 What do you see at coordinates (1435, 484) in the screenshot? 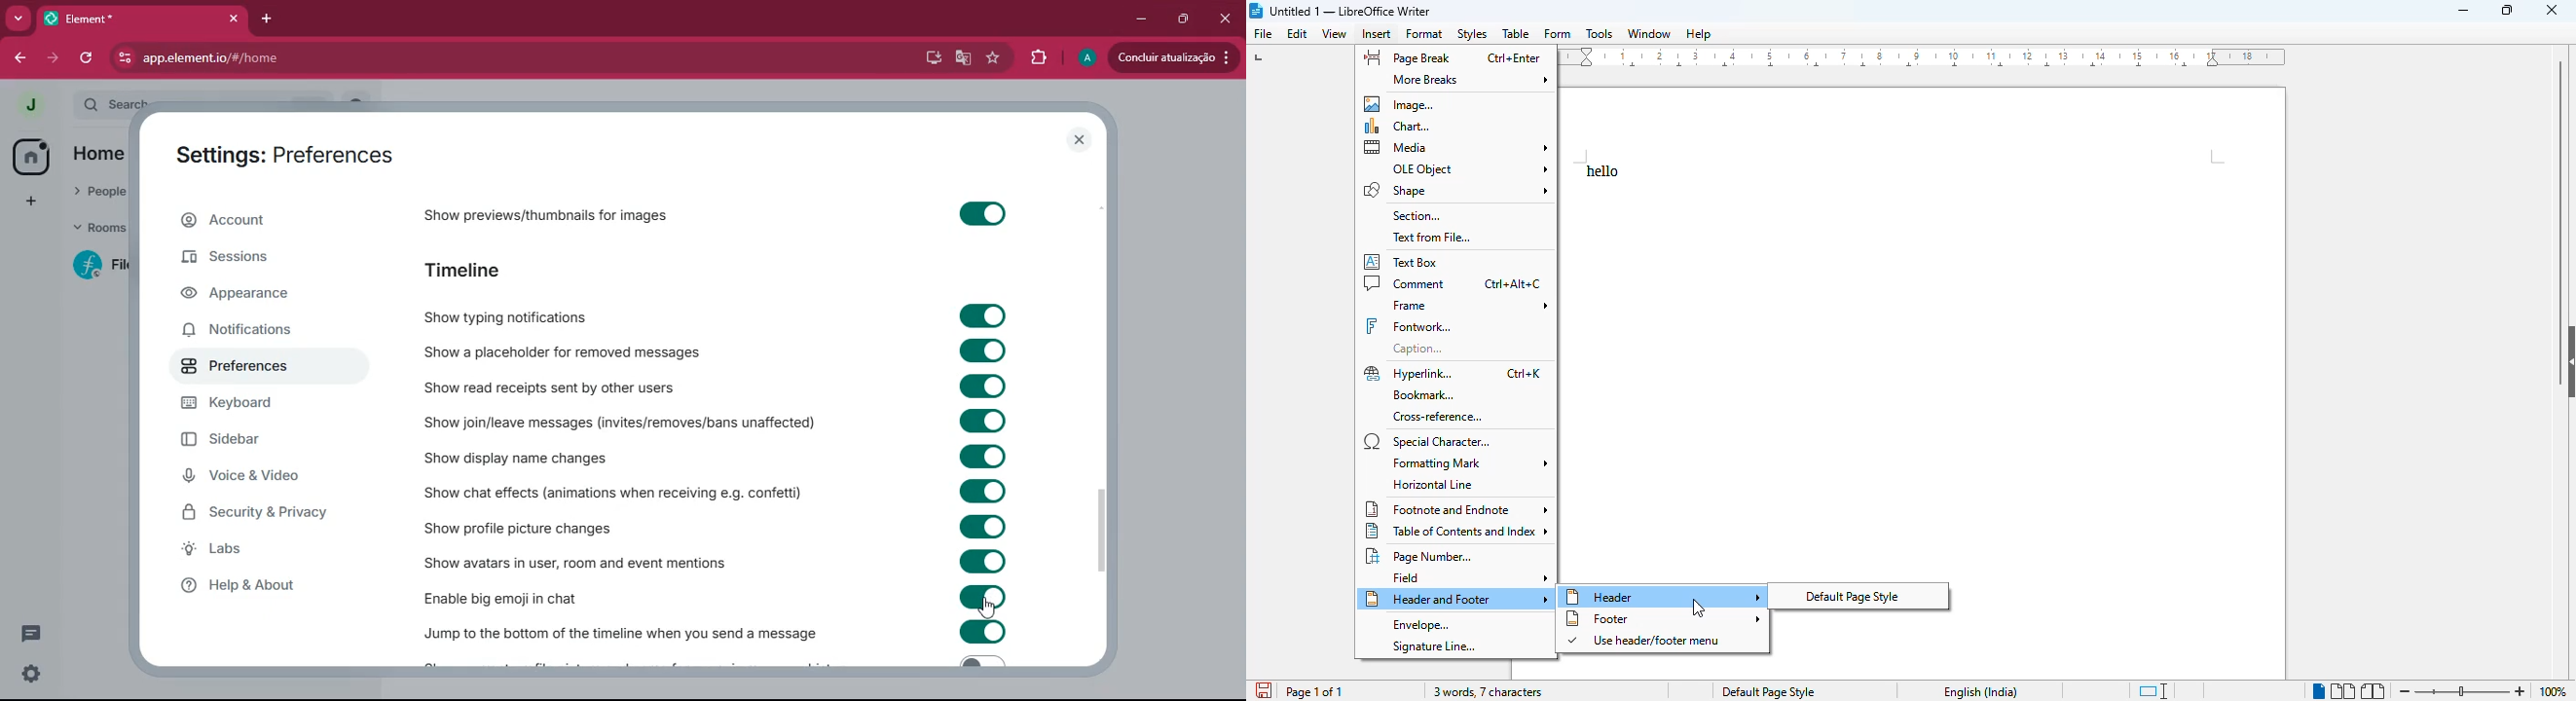
I see `horizontal line` at bounding box center [1435, 484].